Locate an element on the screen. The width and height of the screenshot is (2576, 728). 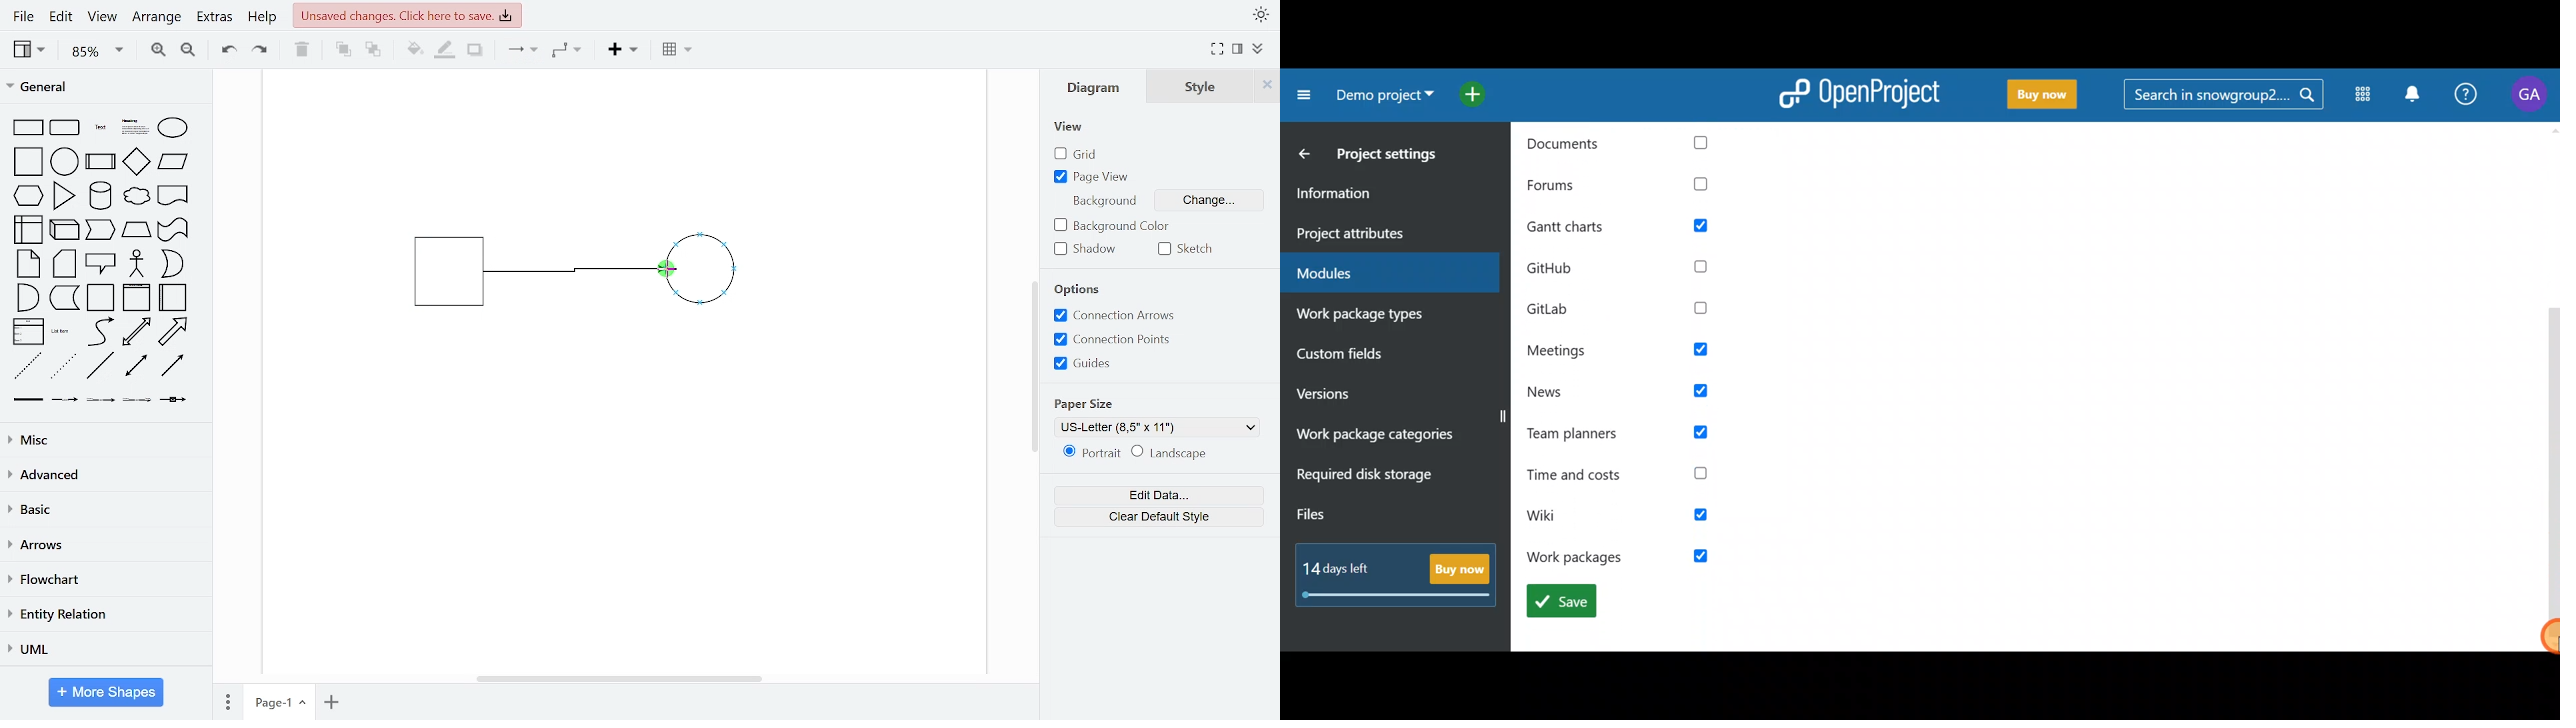
text is located at coordinates (102, 129).